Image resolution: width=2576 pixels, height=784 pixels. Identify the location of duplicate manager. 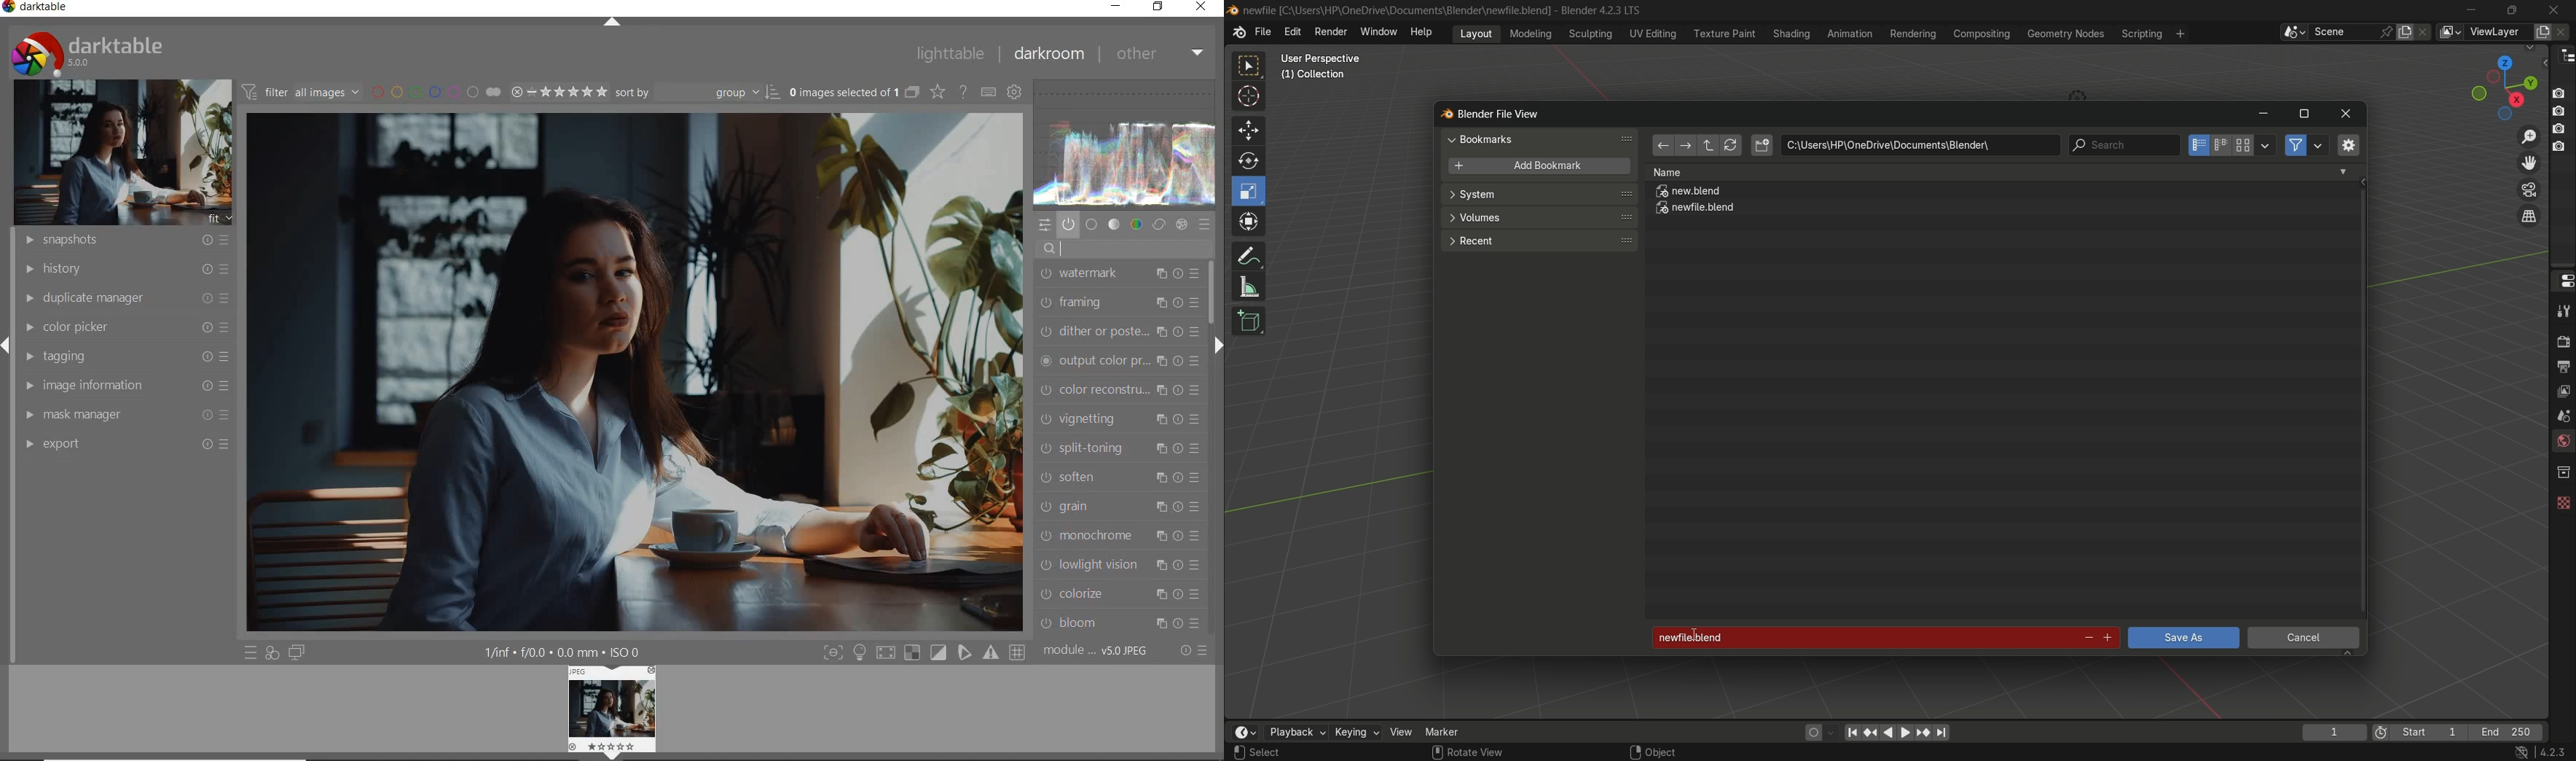
(123, 298).